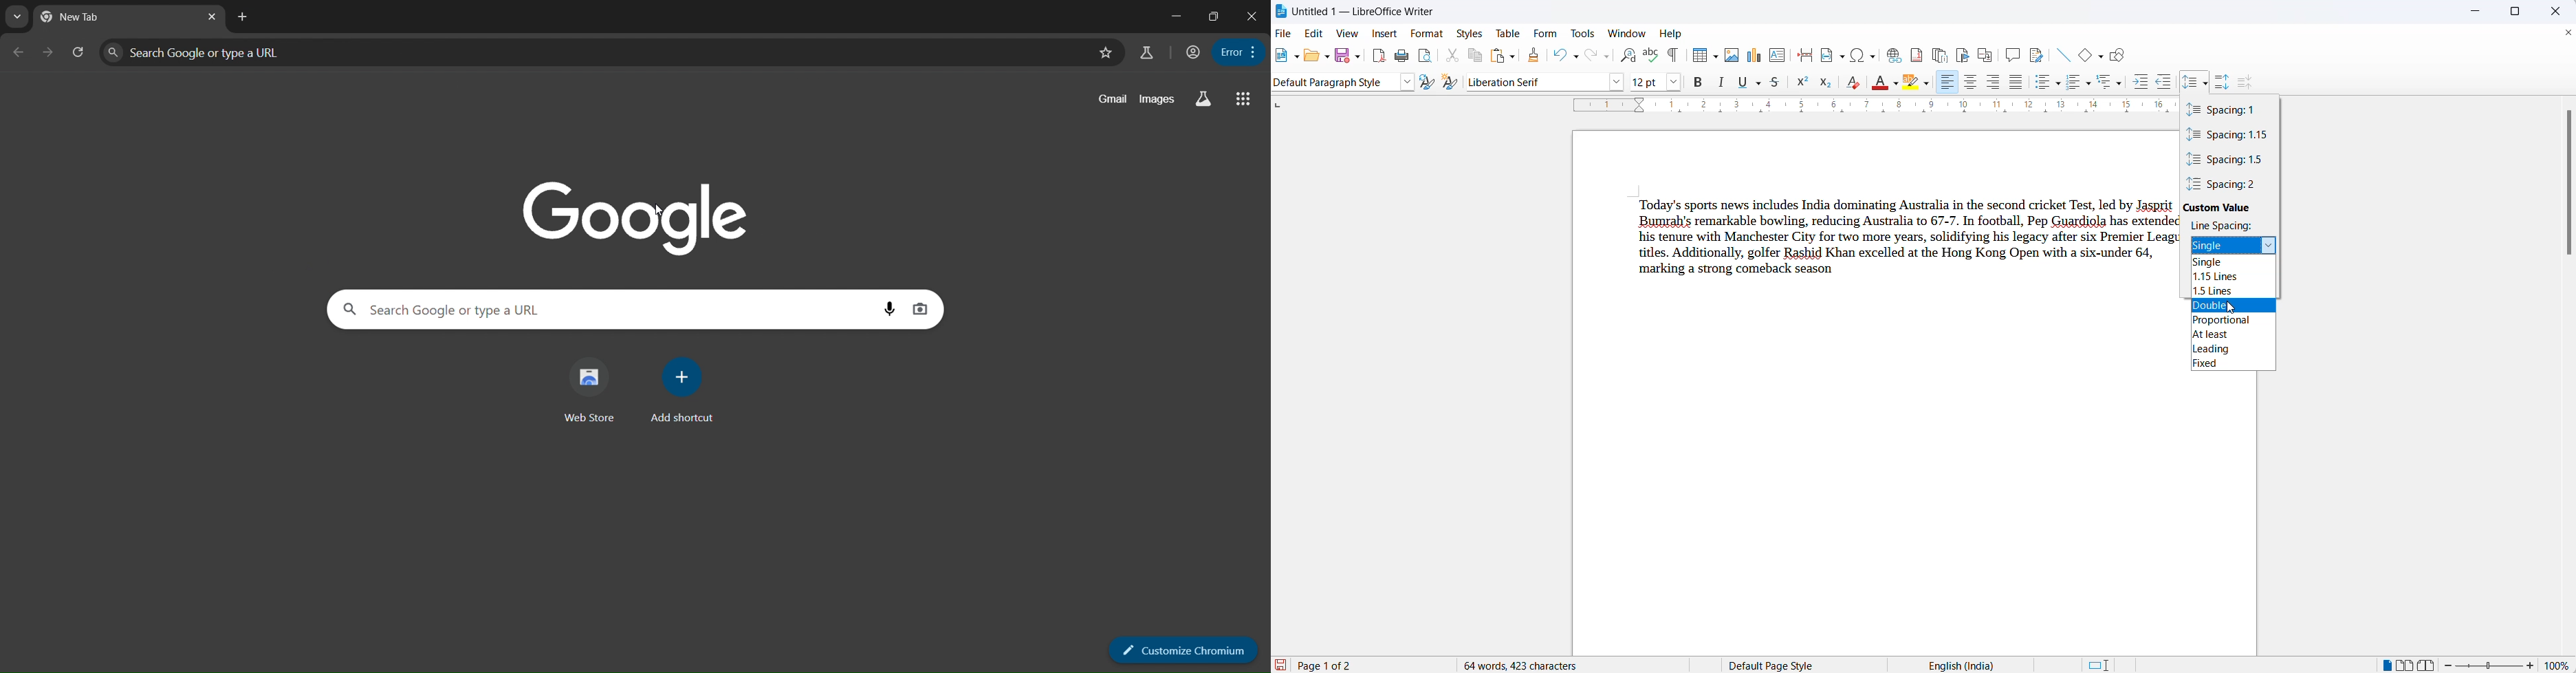 The height and width of the screenshot is (700, 2576). What do you see at coordinates (2112, 82) in the screenshot?
I see `select outline format` at bounding box center [2112, 82].